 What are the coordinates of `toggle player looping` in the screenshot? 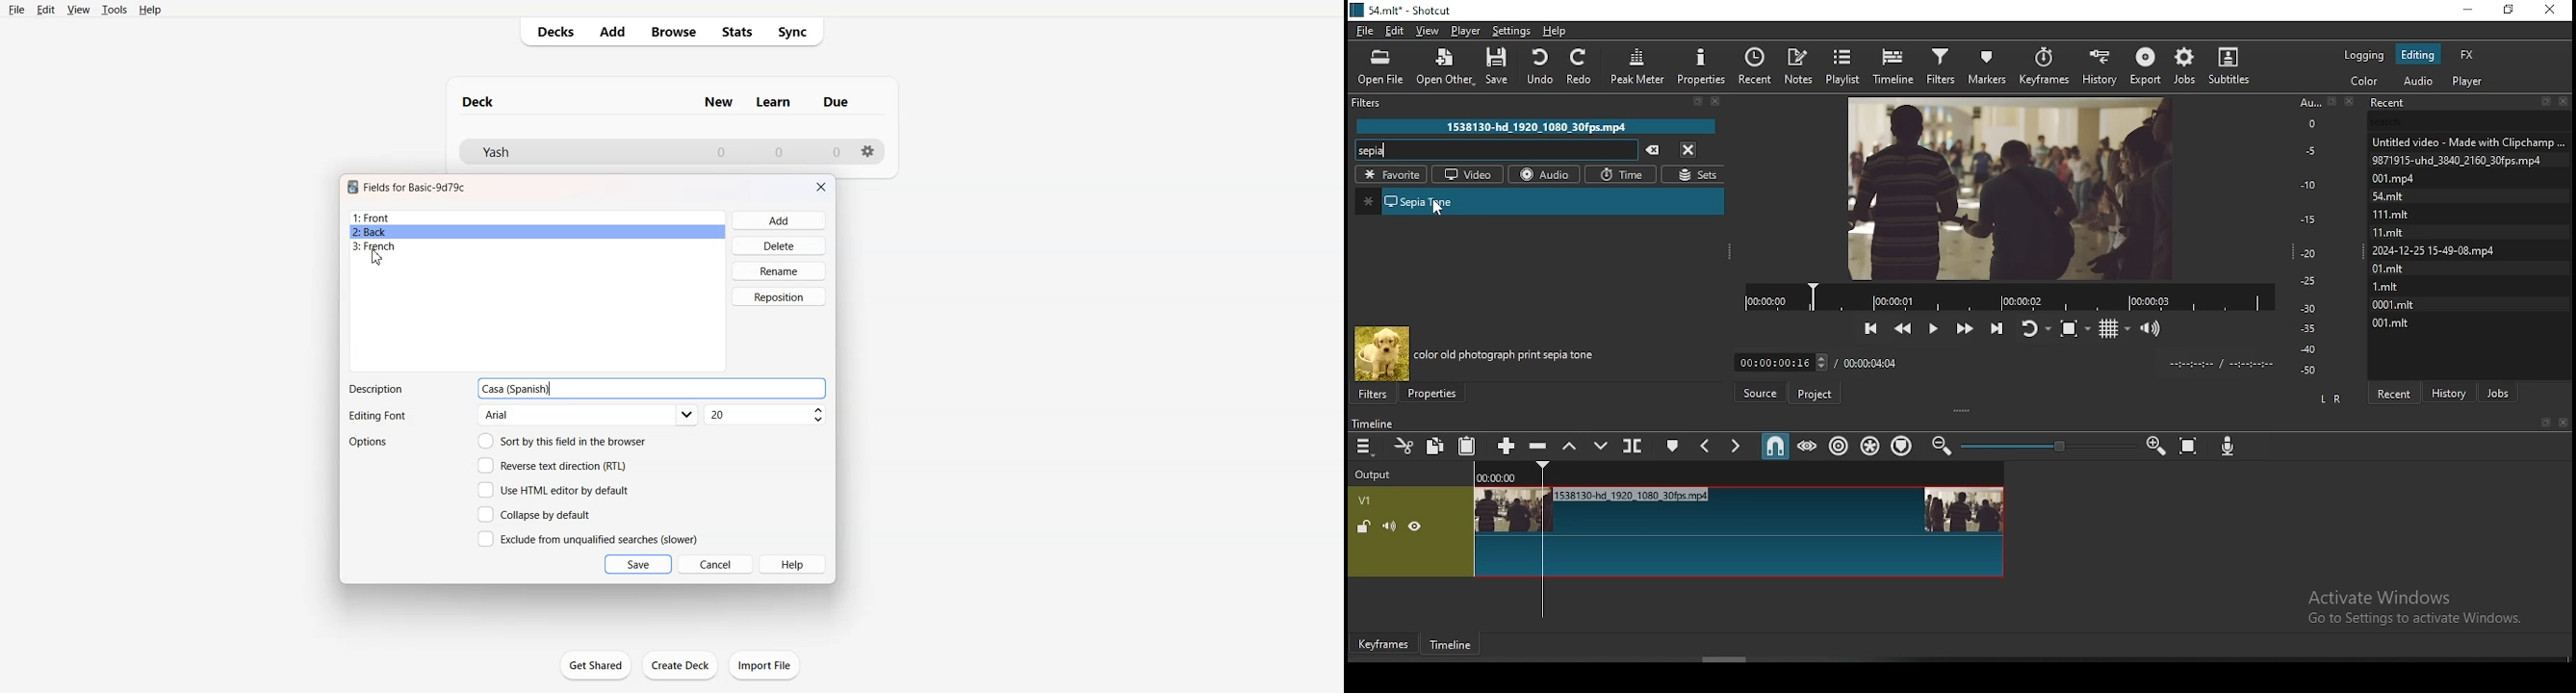 It's located at (2035, 327).